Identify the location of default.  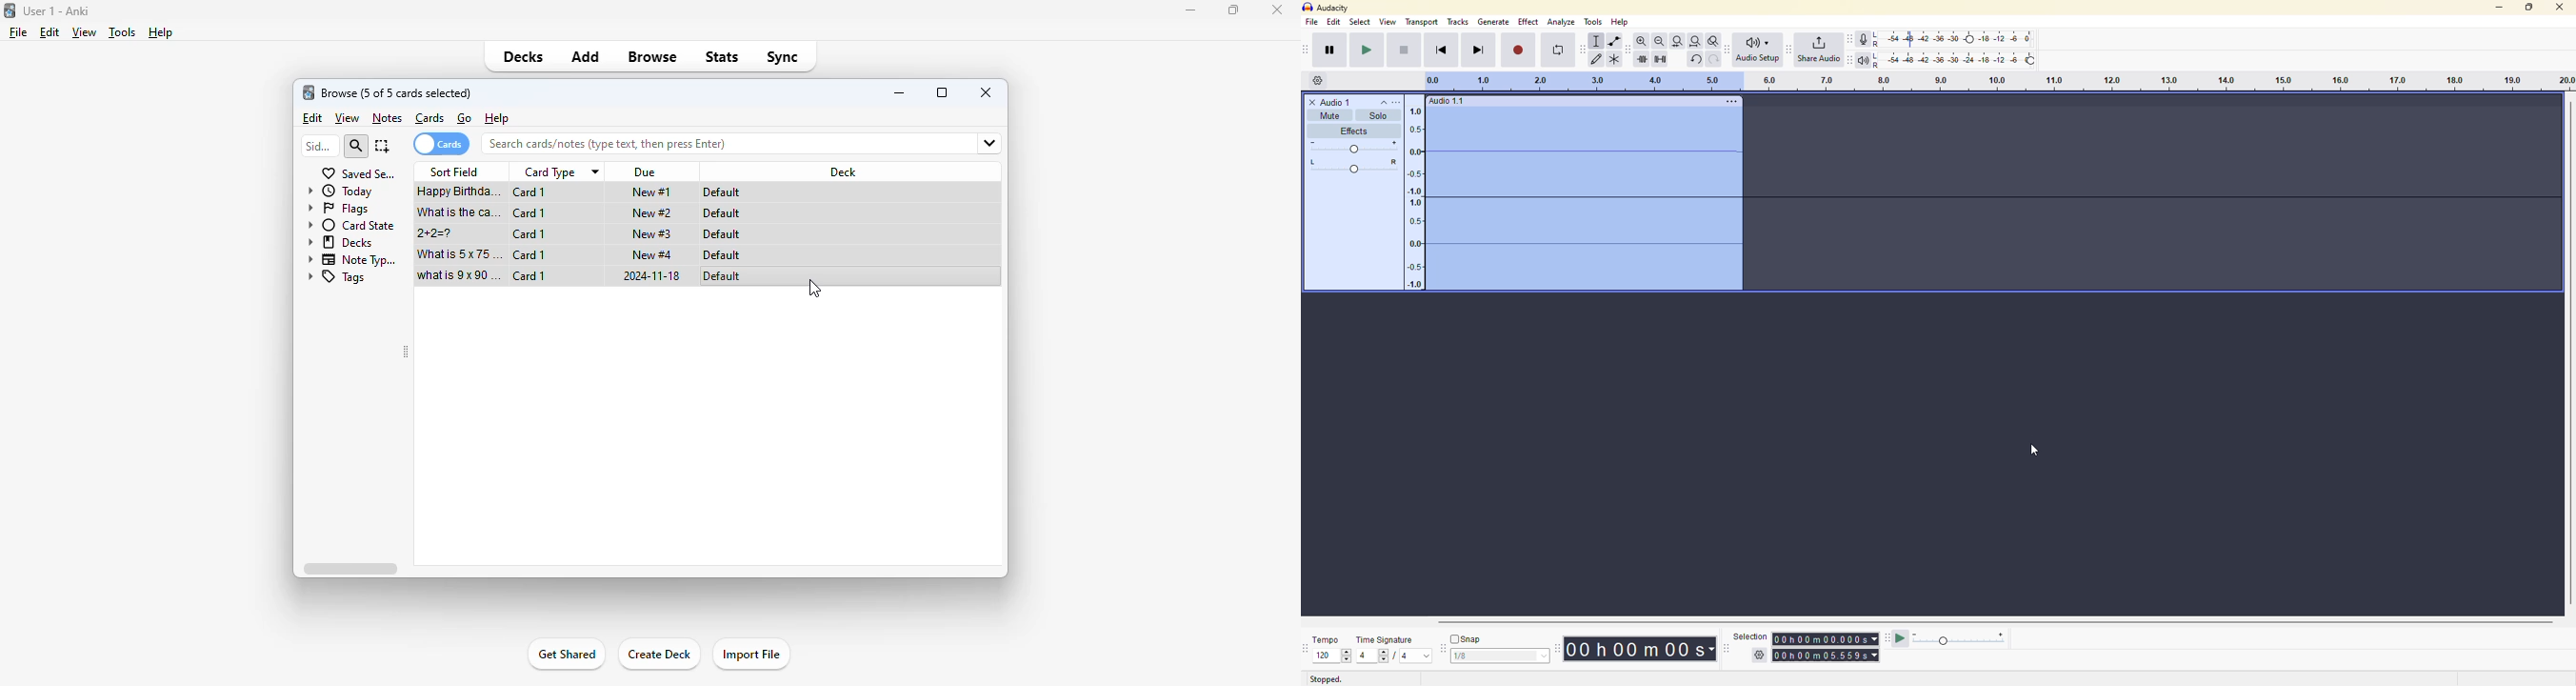
(722, 255).